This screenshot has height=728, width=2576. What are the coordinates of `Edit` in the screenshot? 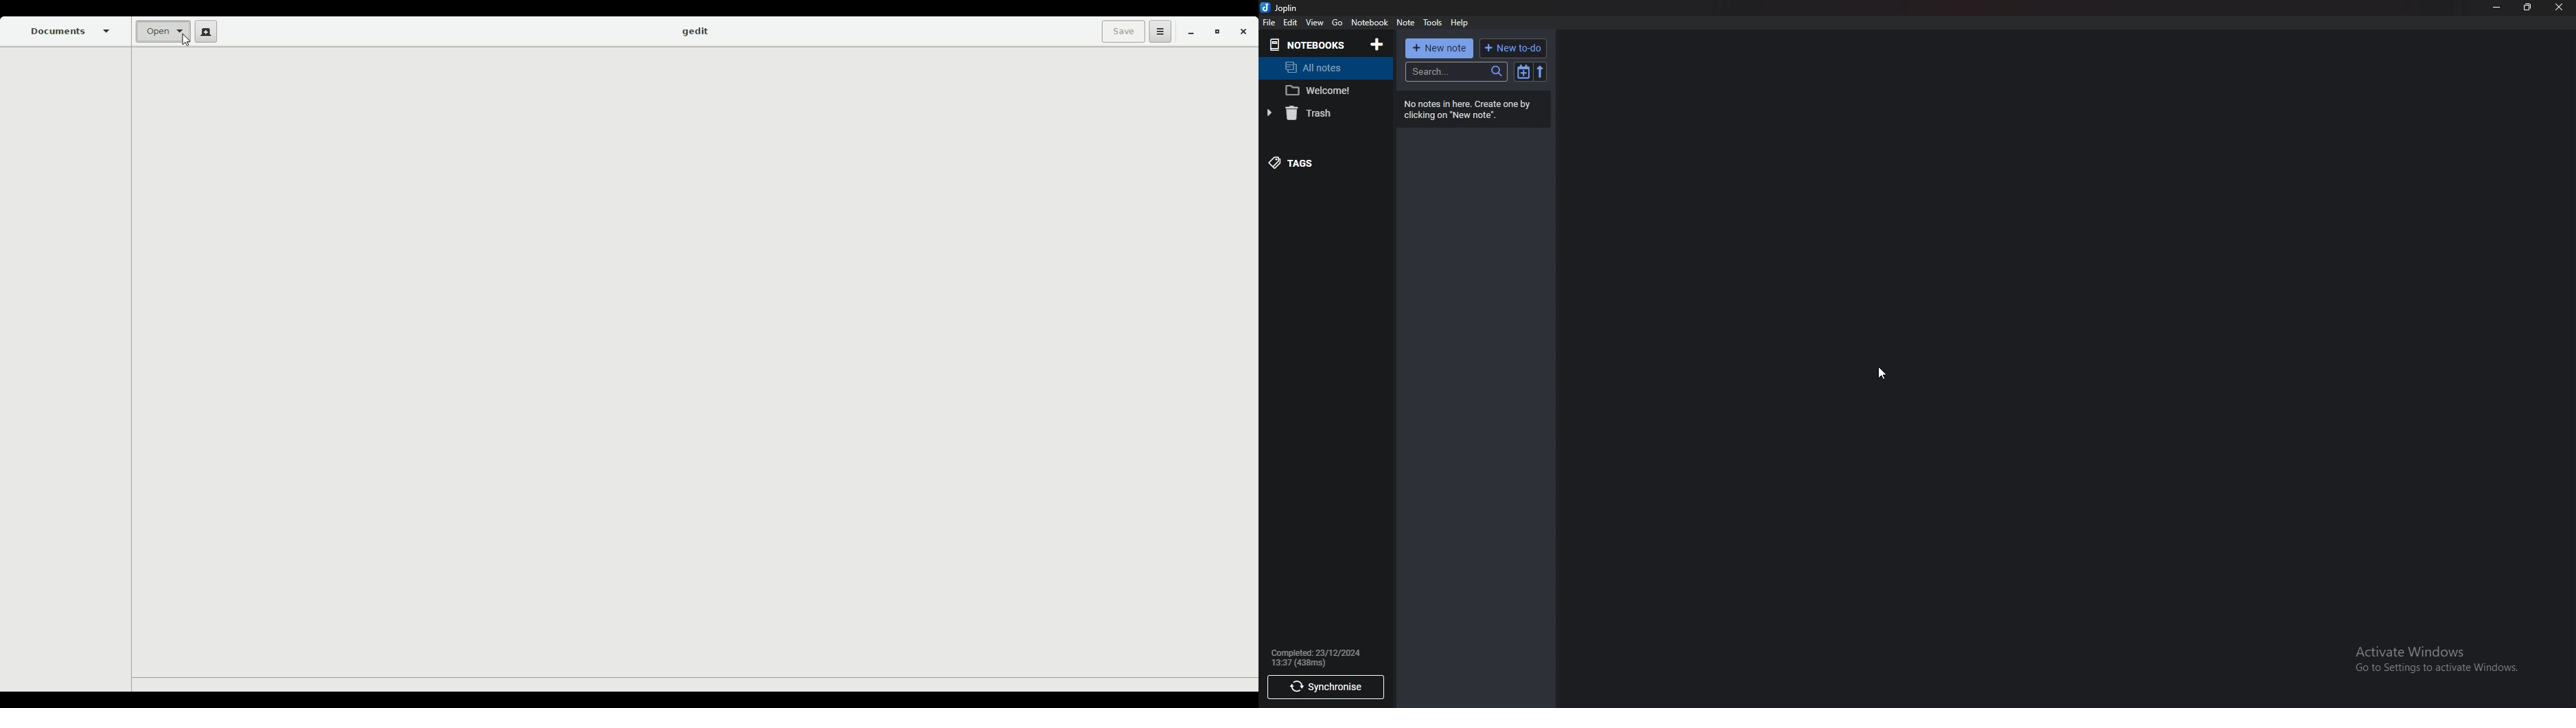 It's located at (1291, 23).